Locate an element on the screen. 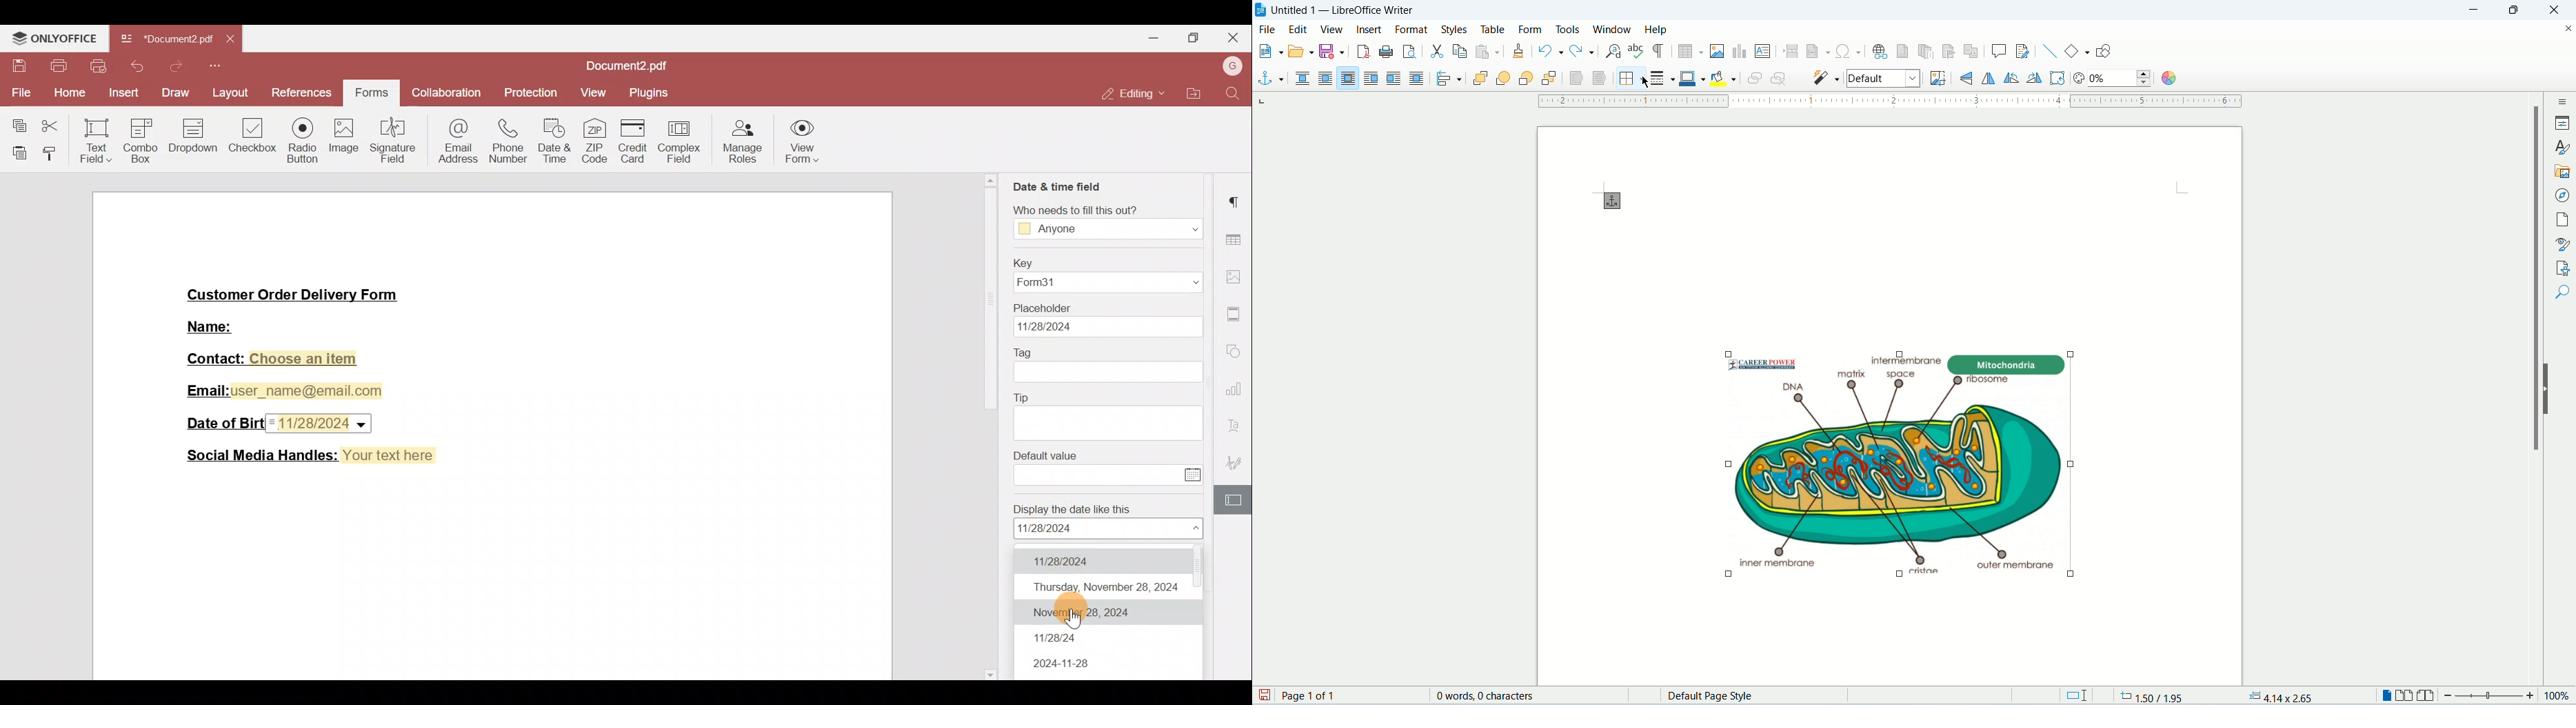  accessibility check is located at coordinates (2562, 292).